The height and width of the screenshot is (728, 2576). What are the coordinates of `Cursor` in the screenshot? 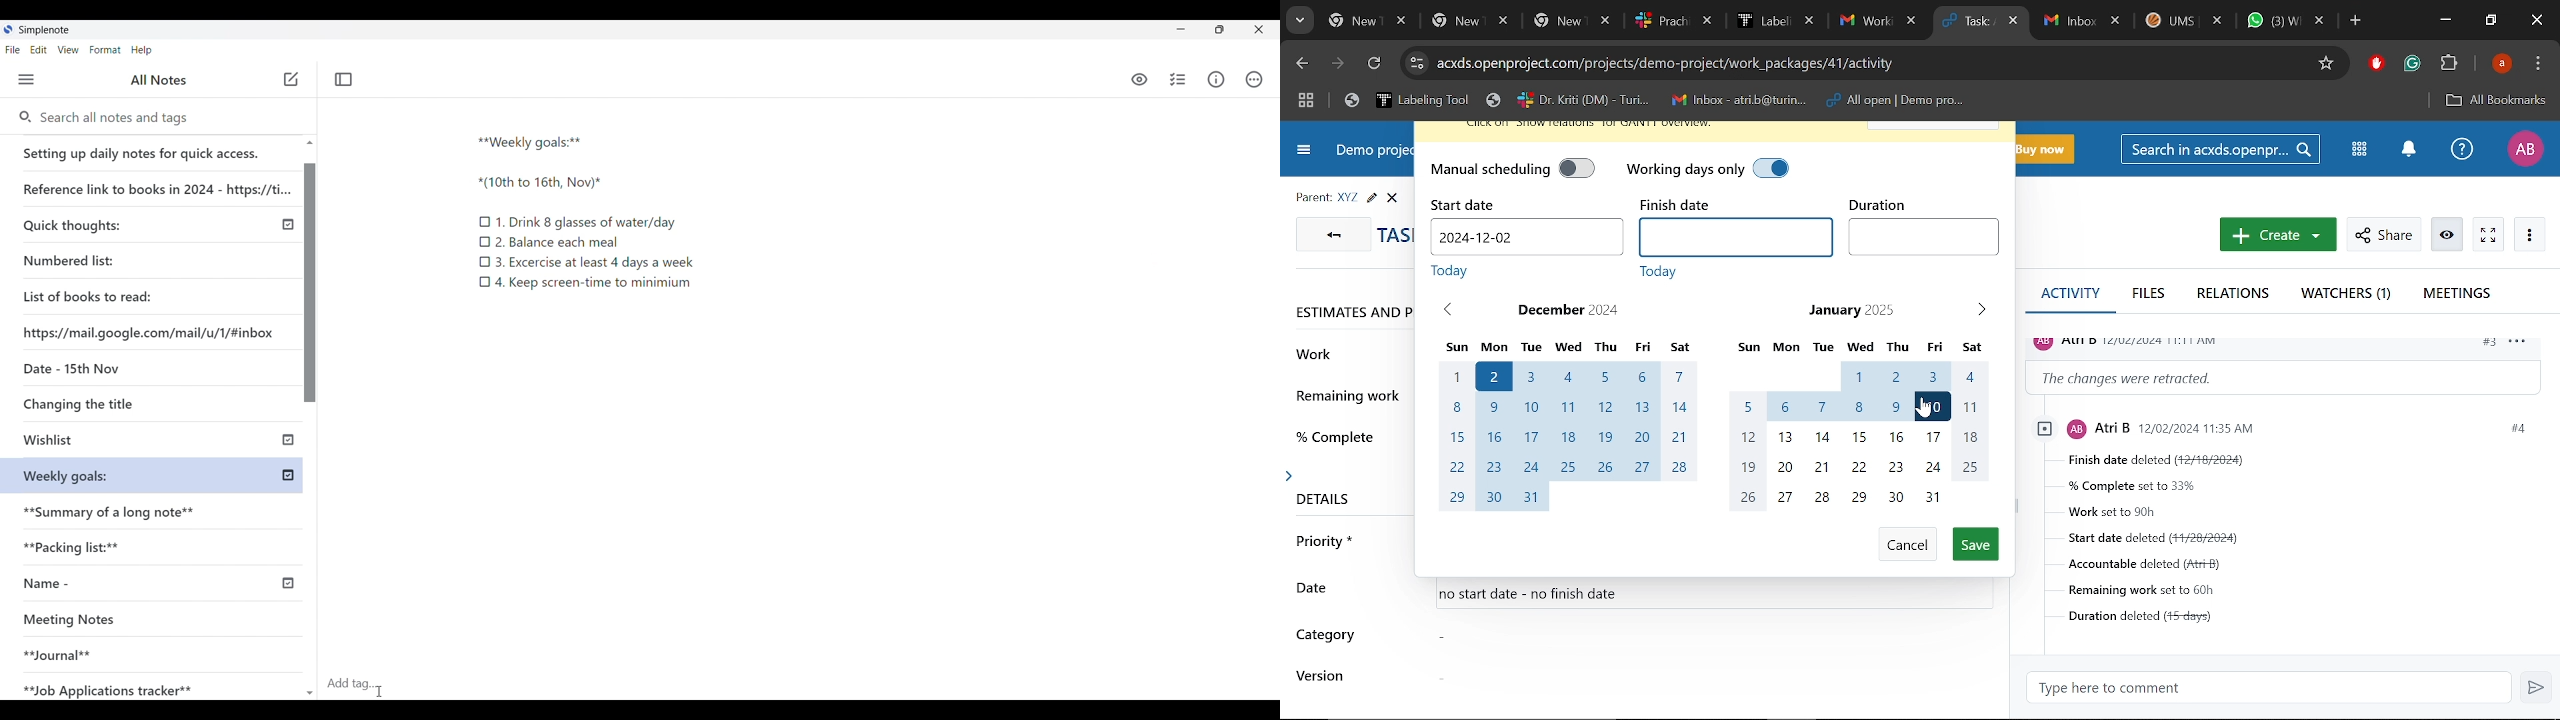 It's located at (379, 691).